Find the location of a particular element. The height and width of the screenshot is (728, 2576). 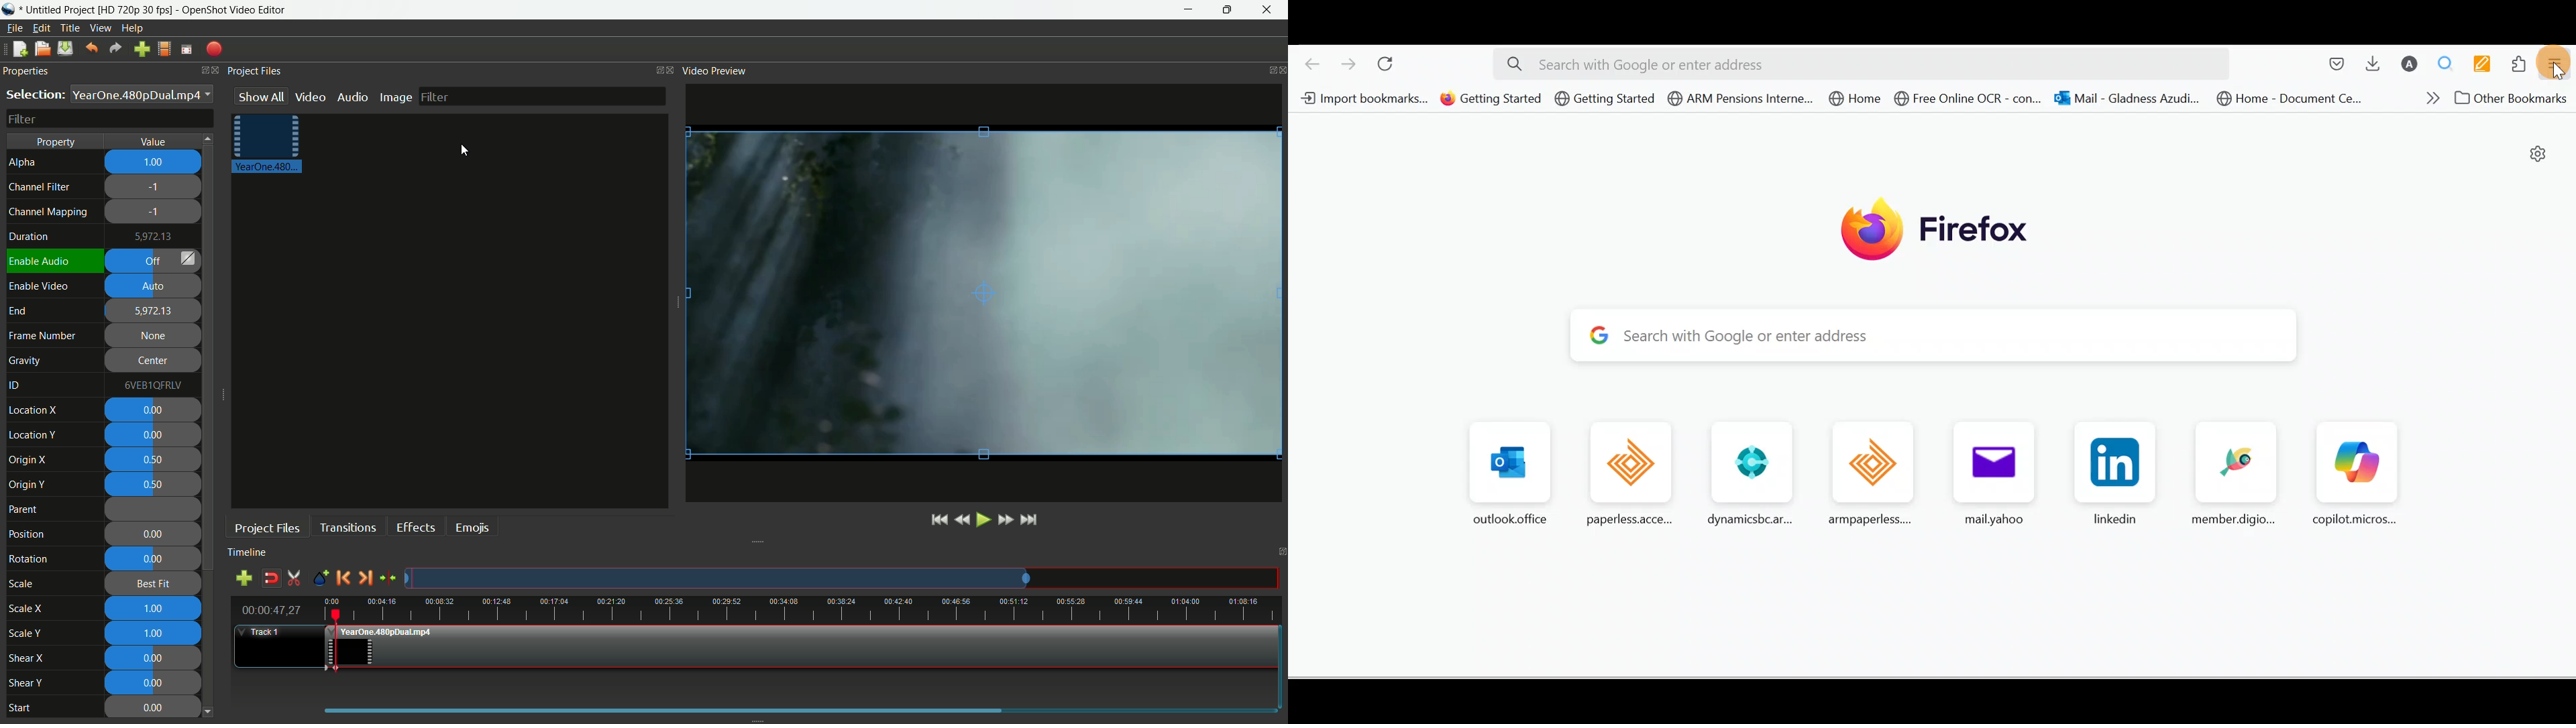

Other bookmarks is located at coordinates (2515, 100).